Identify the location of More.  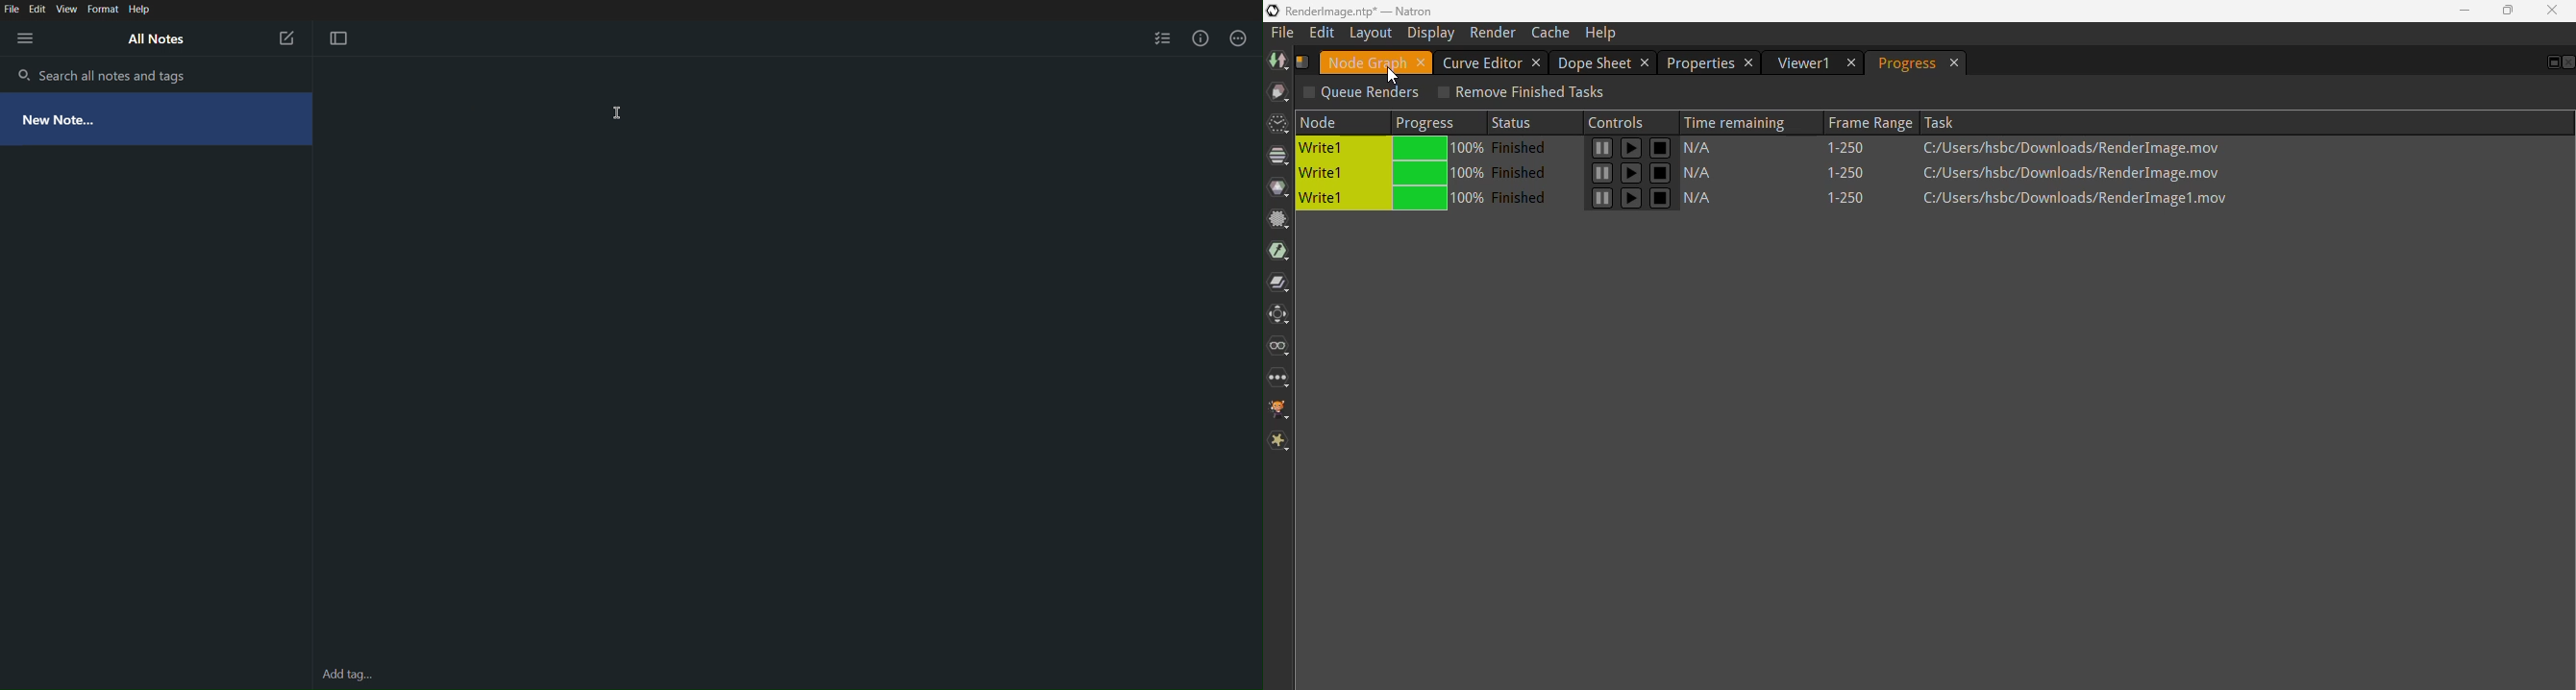
(1239, 38).